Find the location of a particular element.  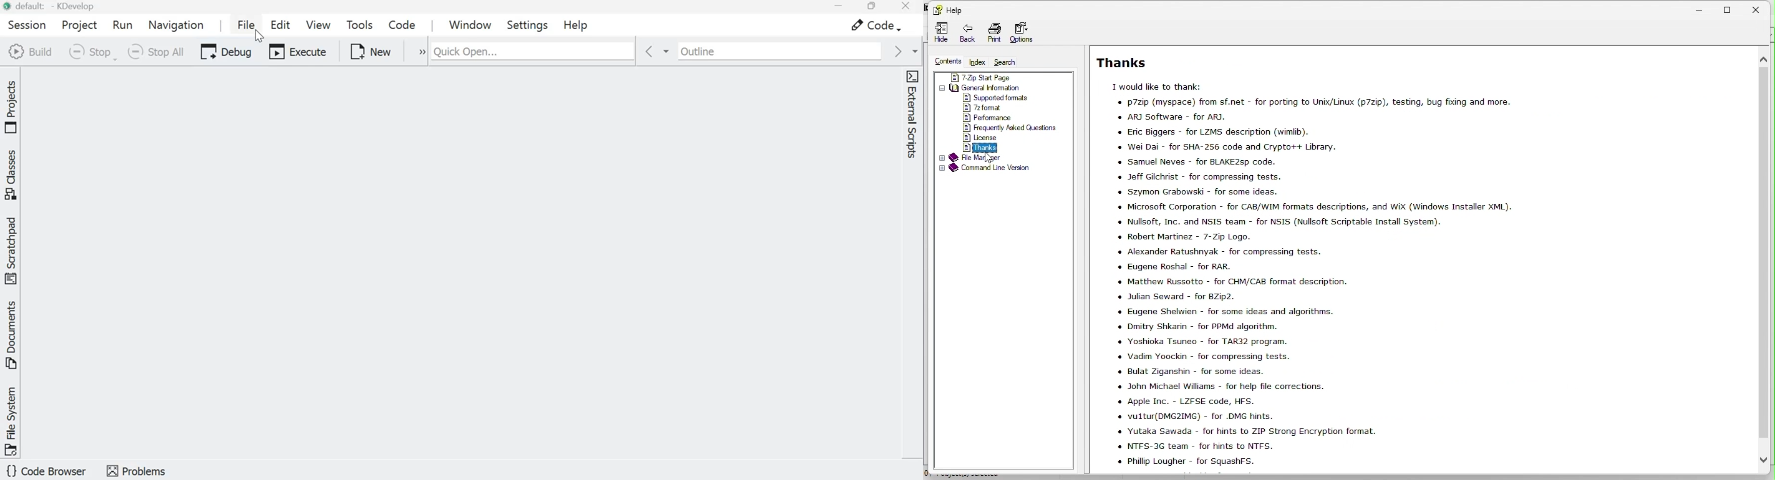

thanks is located at coordinates (984, 148).